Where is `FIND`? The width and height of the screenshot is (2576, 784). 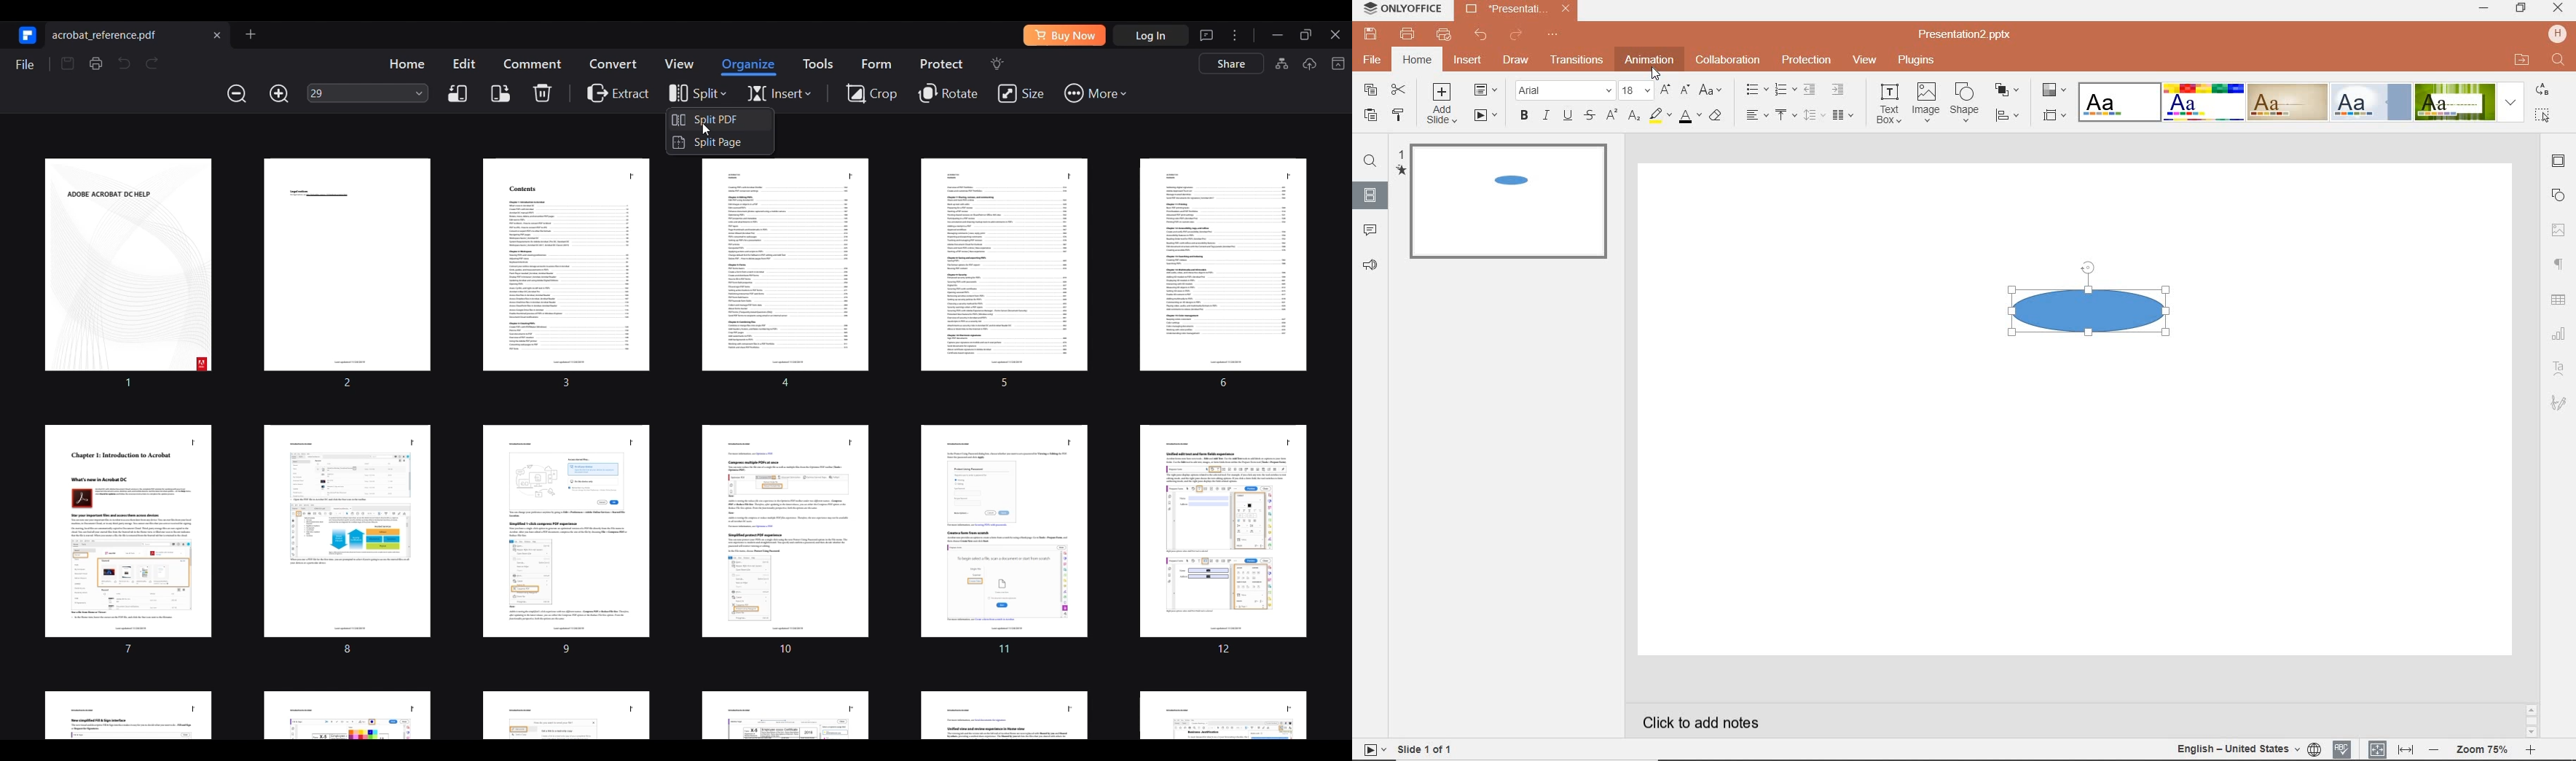 FIND is located at coordinates (1371, 163).